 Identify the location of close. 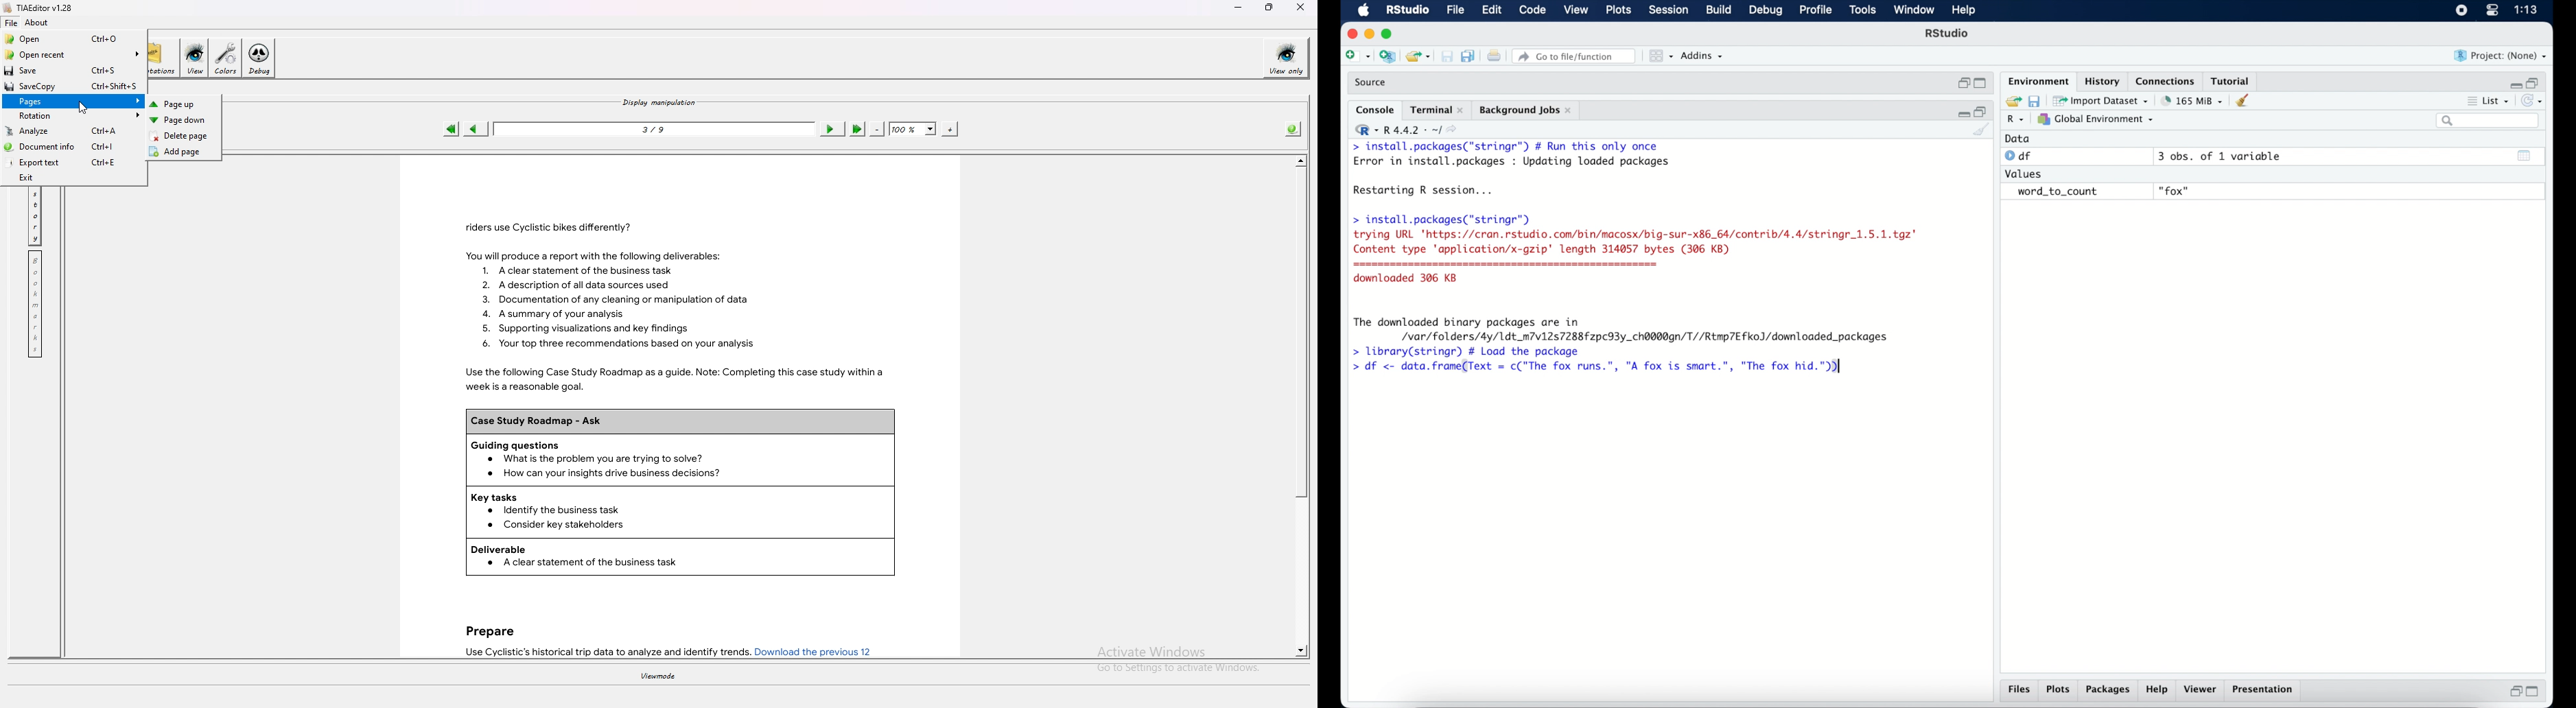
(1350, 34).